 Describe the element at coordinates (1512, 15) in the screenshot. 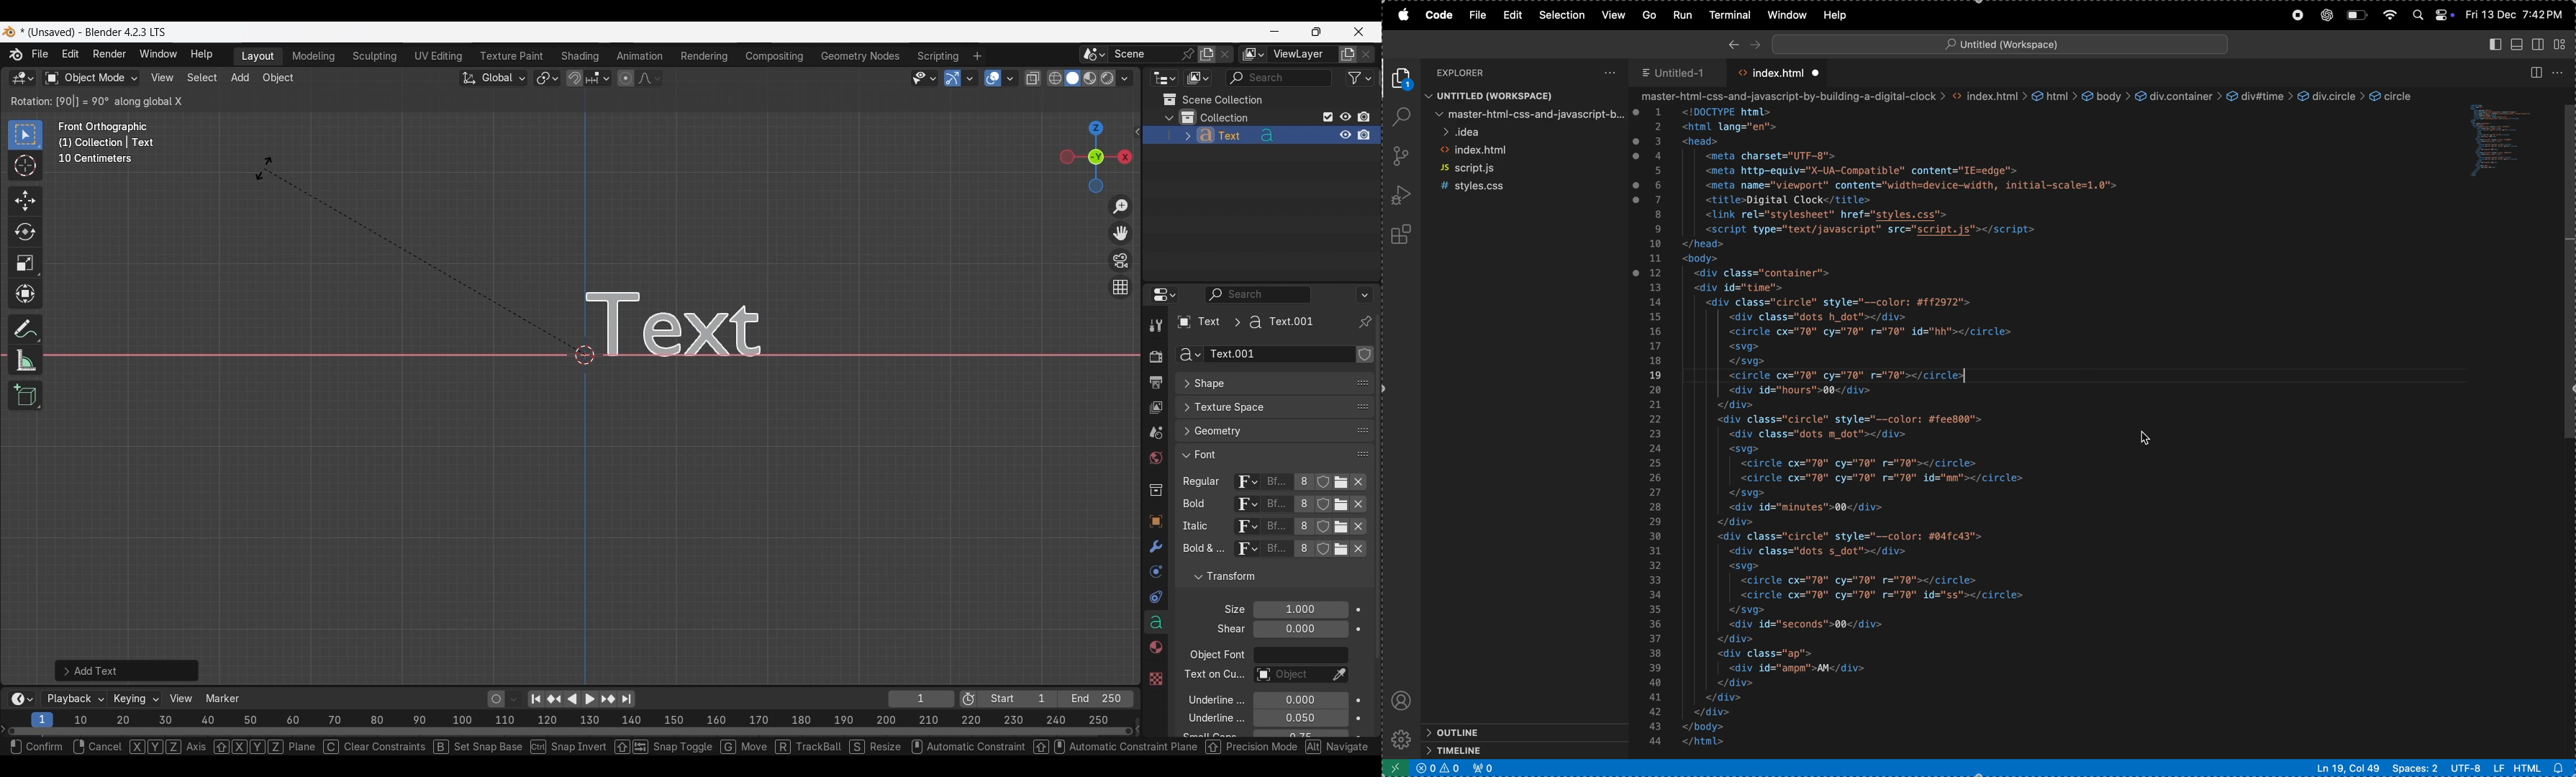

I see `Edit` at that location.